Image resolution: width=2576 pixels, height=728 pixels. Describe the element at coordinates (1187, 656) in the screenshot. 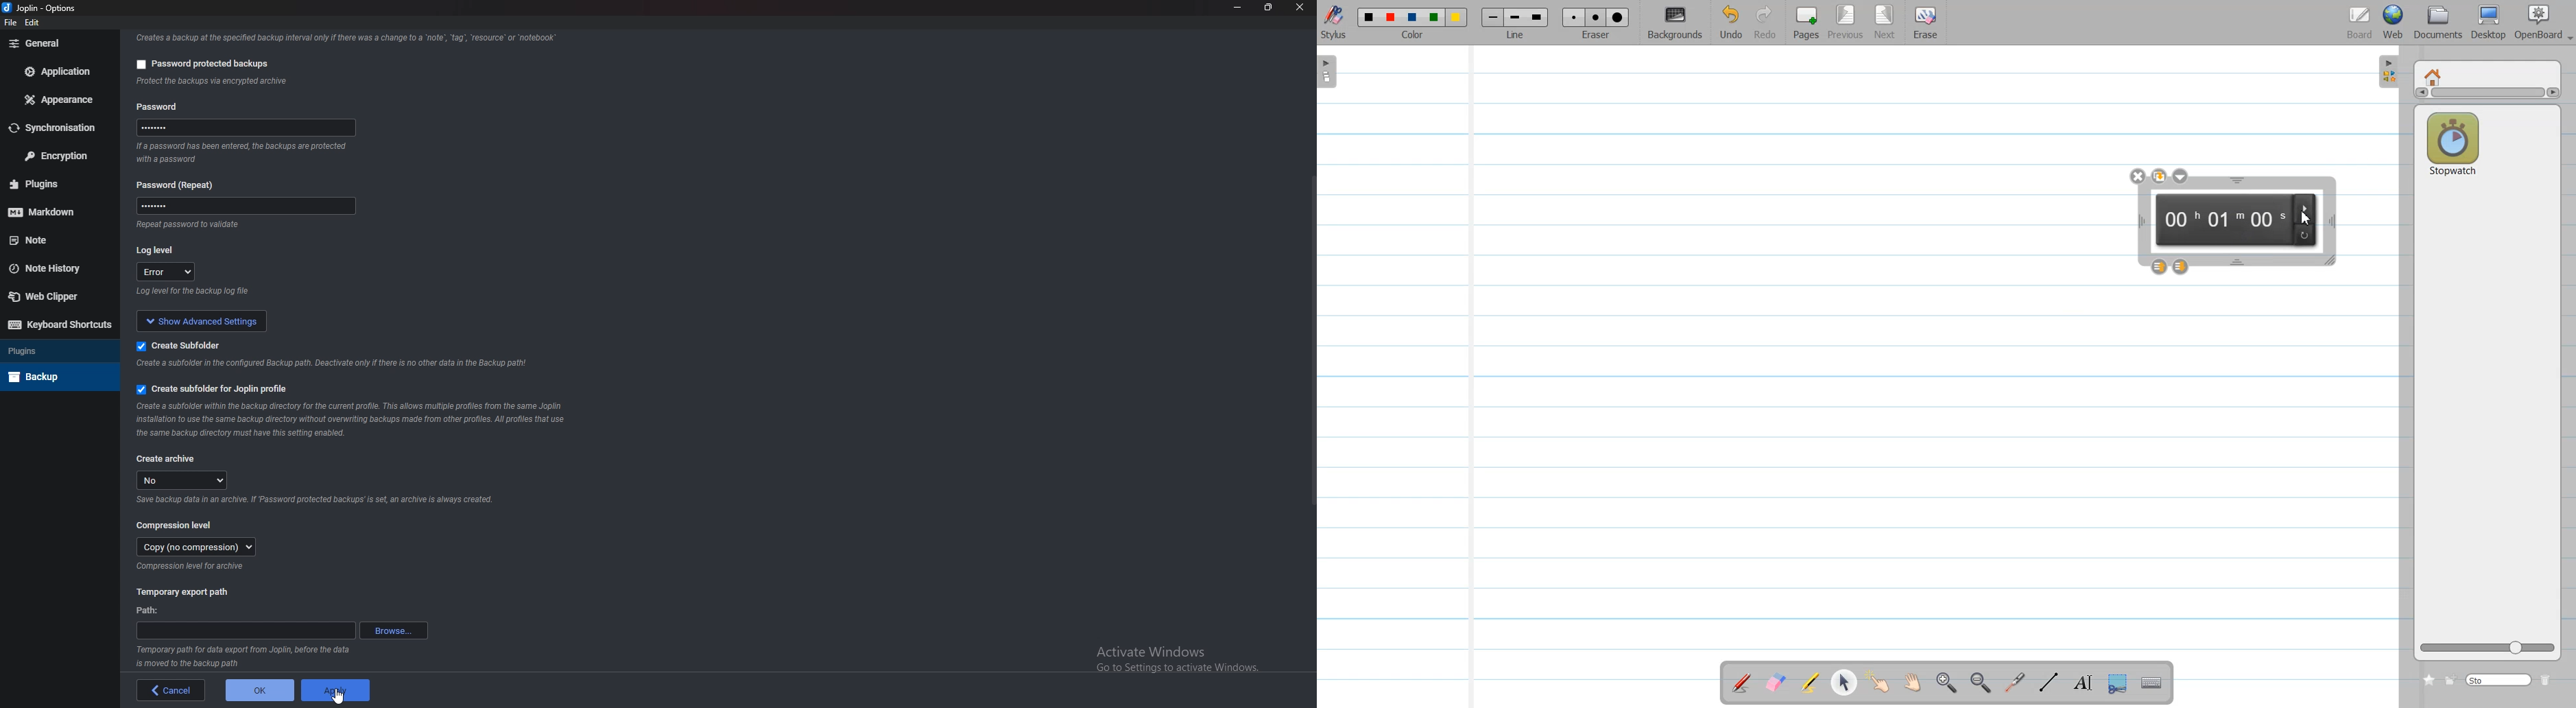

I see `activate windows` at that location.